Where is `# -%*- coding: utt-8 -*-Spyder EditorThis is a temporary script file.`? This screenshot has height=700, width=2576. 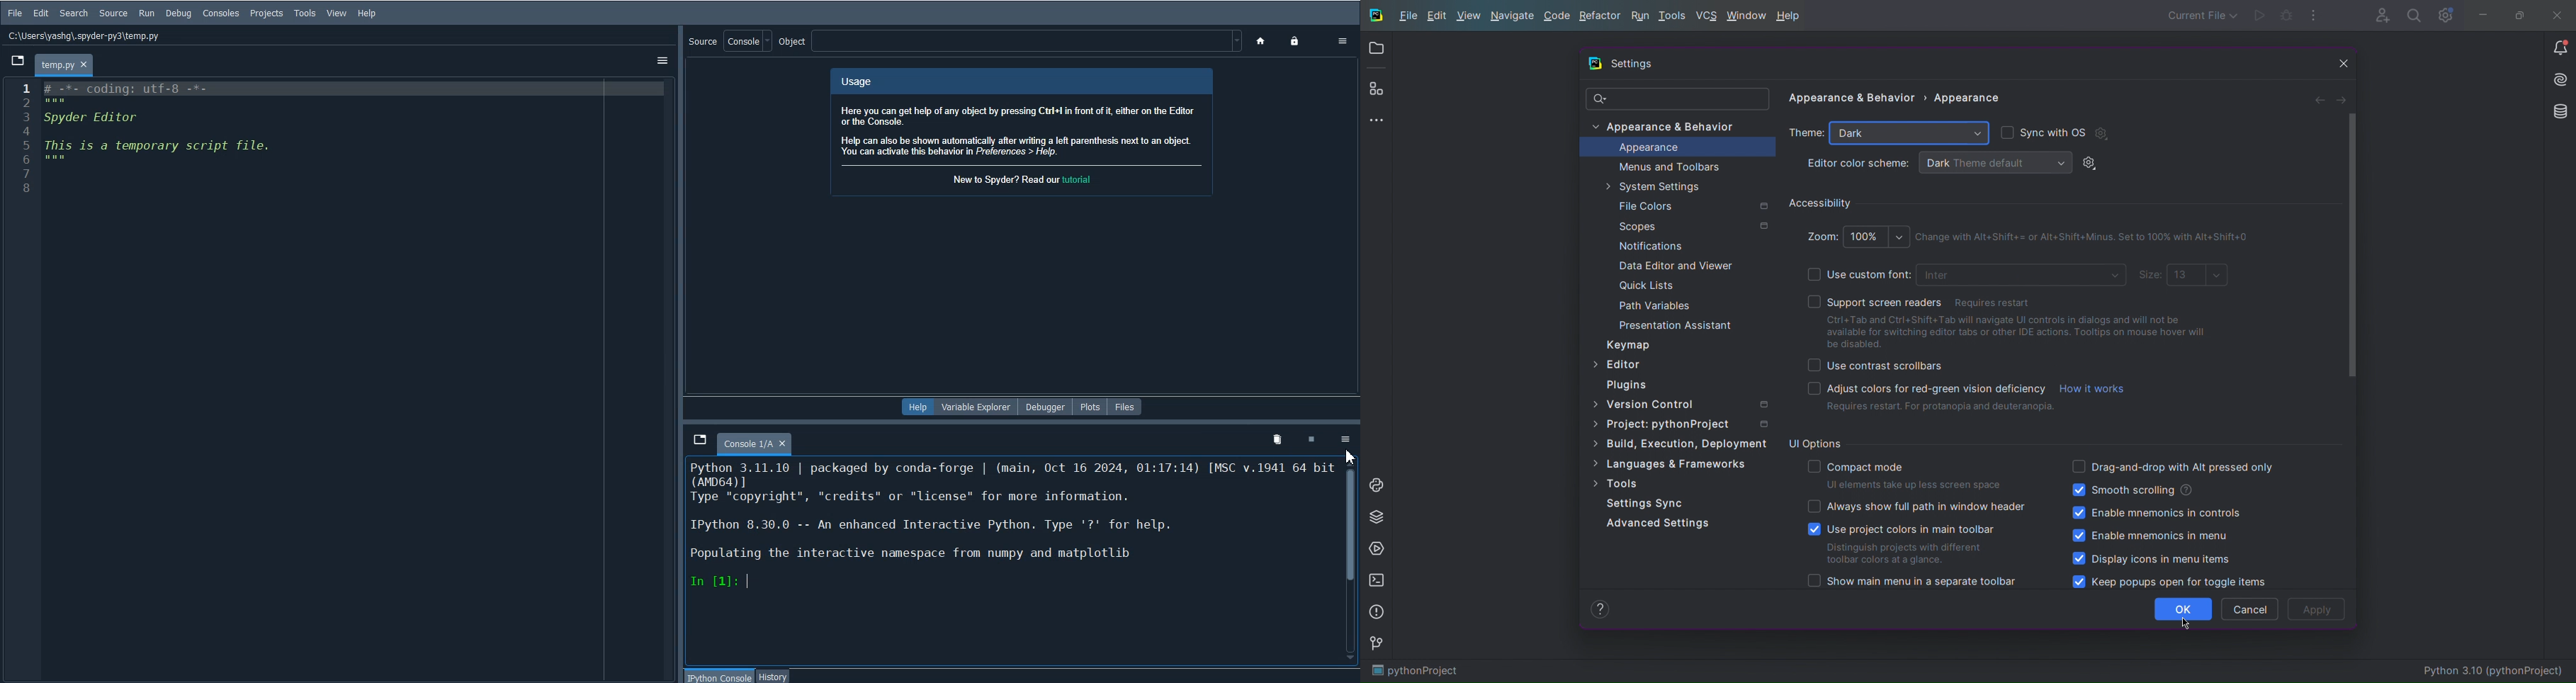 # -%*- coding: utt-8 -*-Spyder EditorThis is a temporary script file. is located at coordinates (164, 126).